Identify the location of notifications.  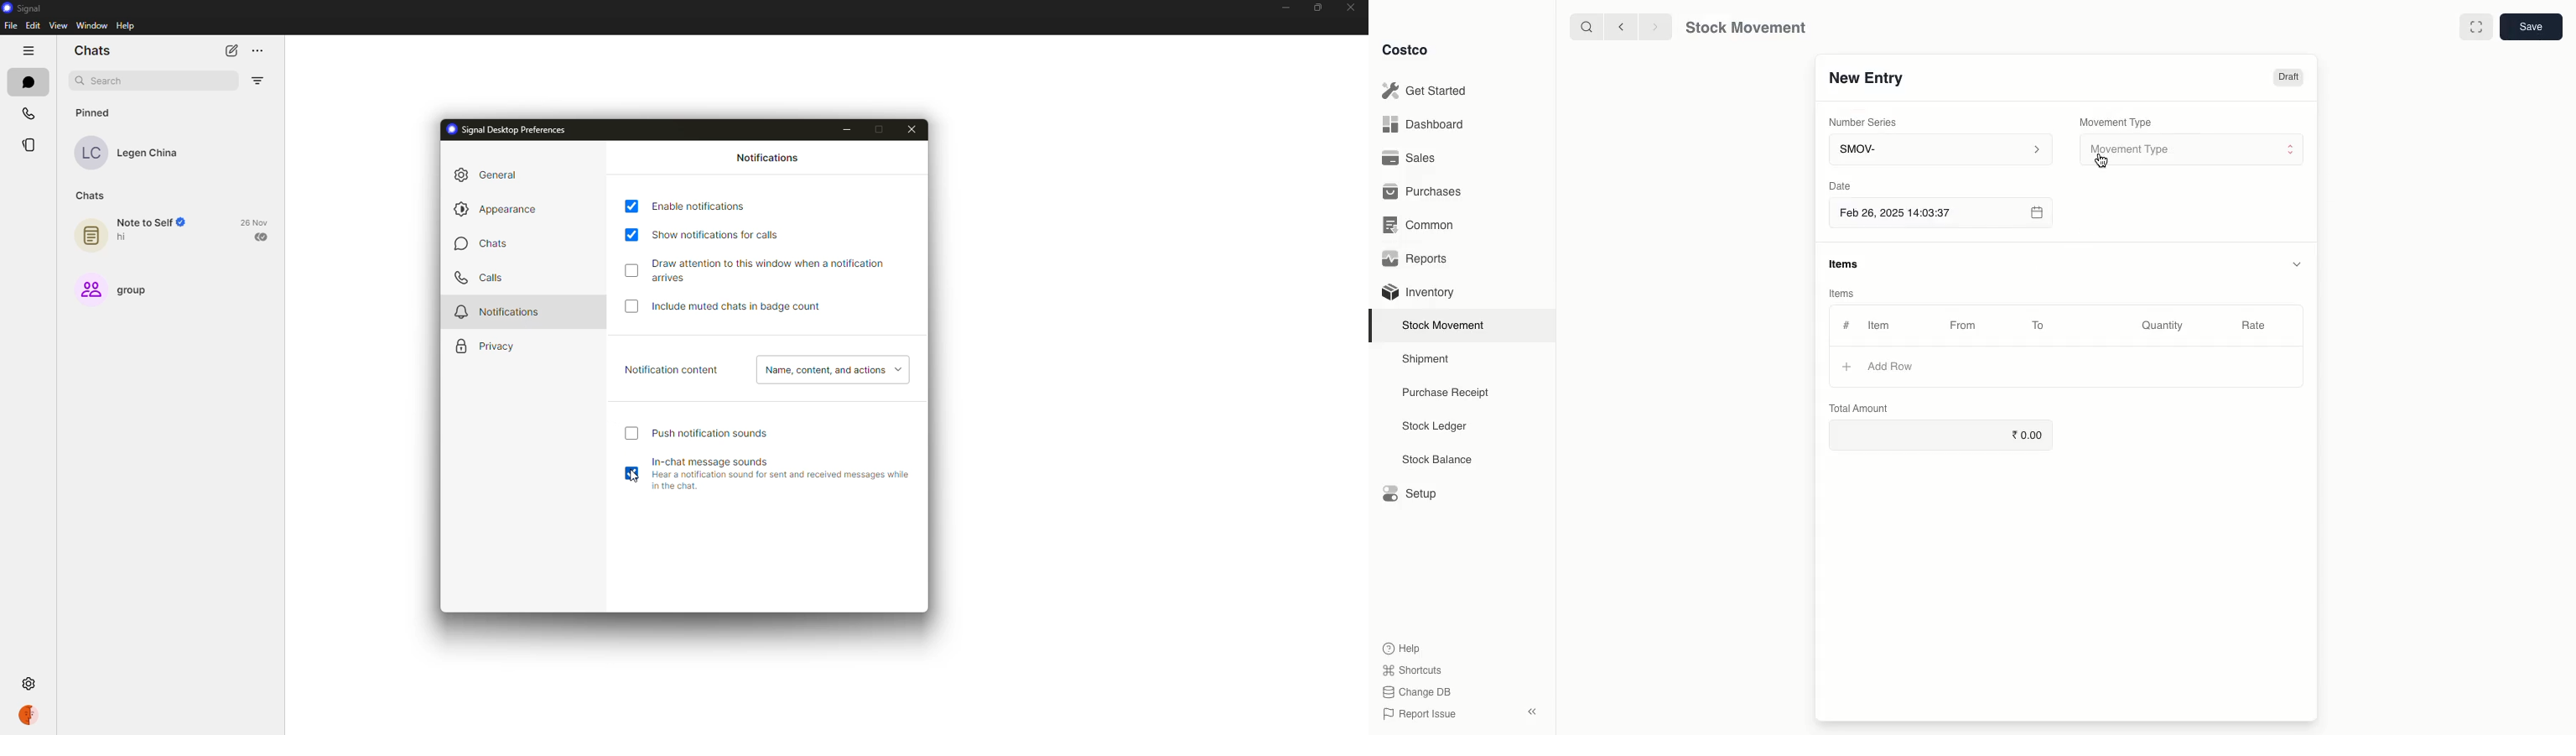
(769, 158).